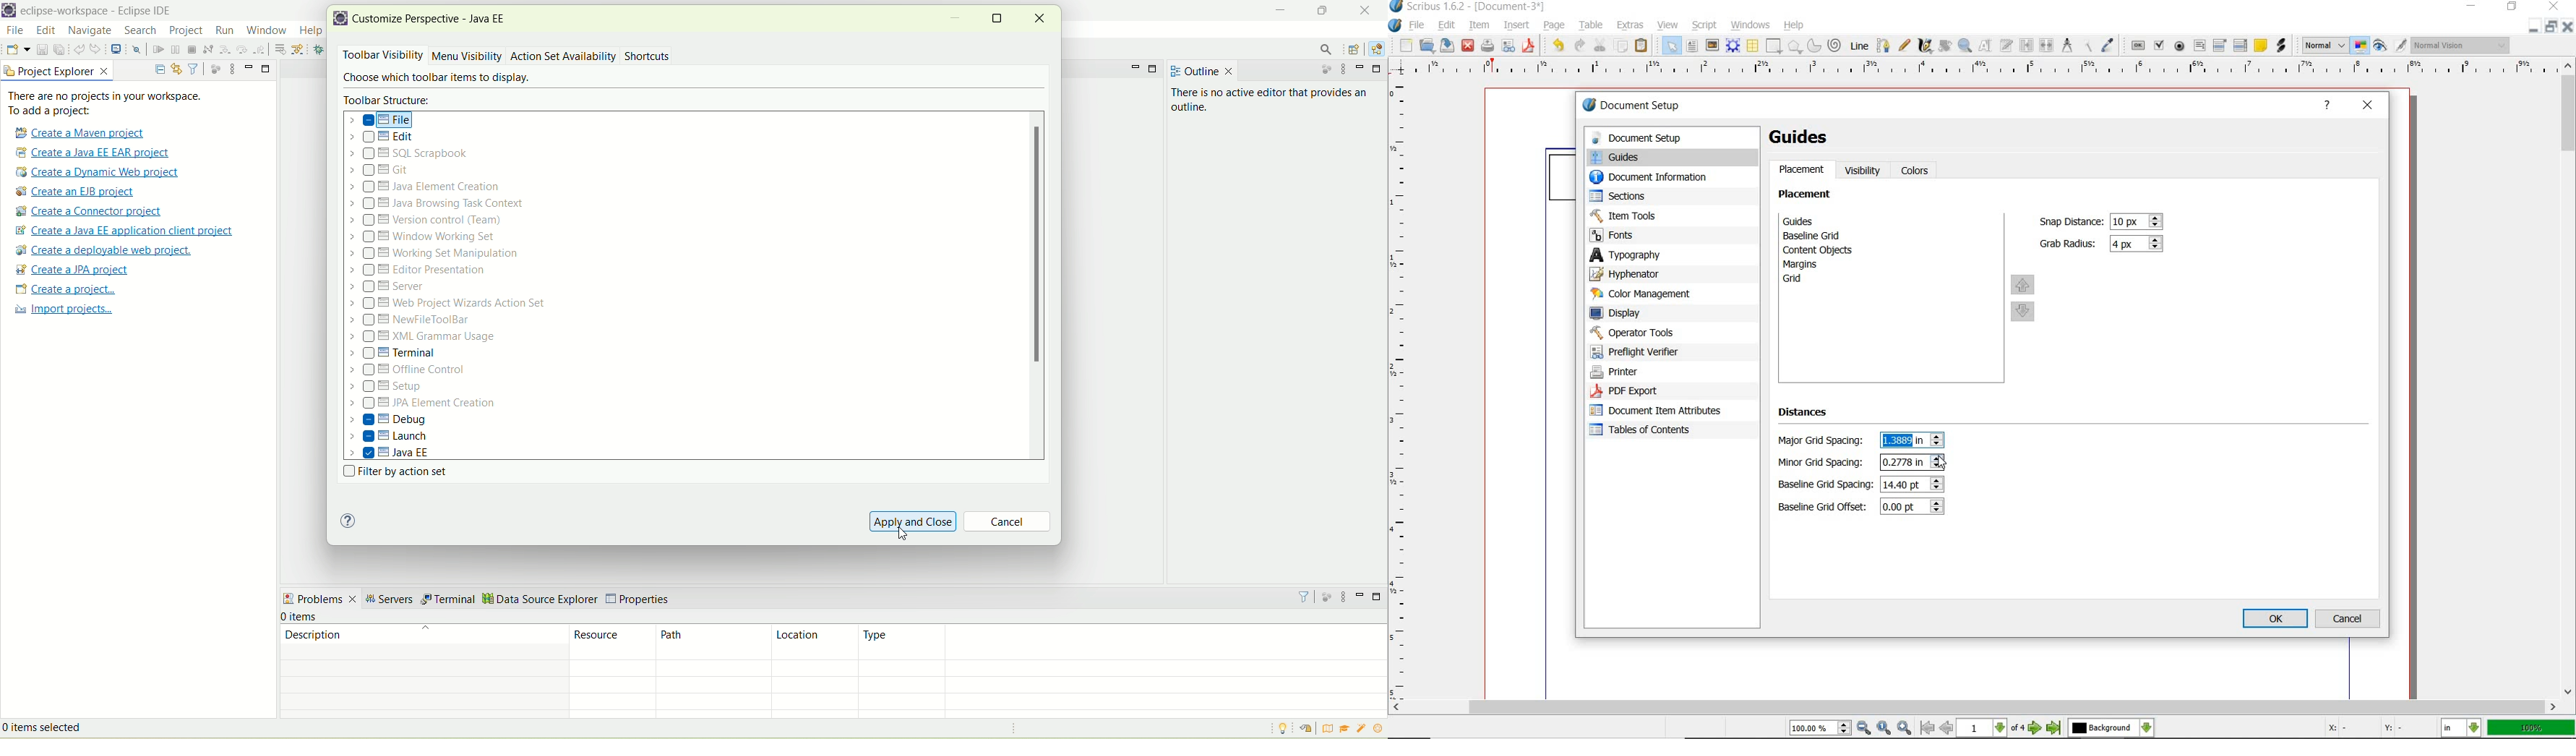 The height and width of the screenshot is (756, 2576). What do you see at coordinates (1396, 26) in the screenshot?
I see `system logo` at bounding box center [1396, 26].